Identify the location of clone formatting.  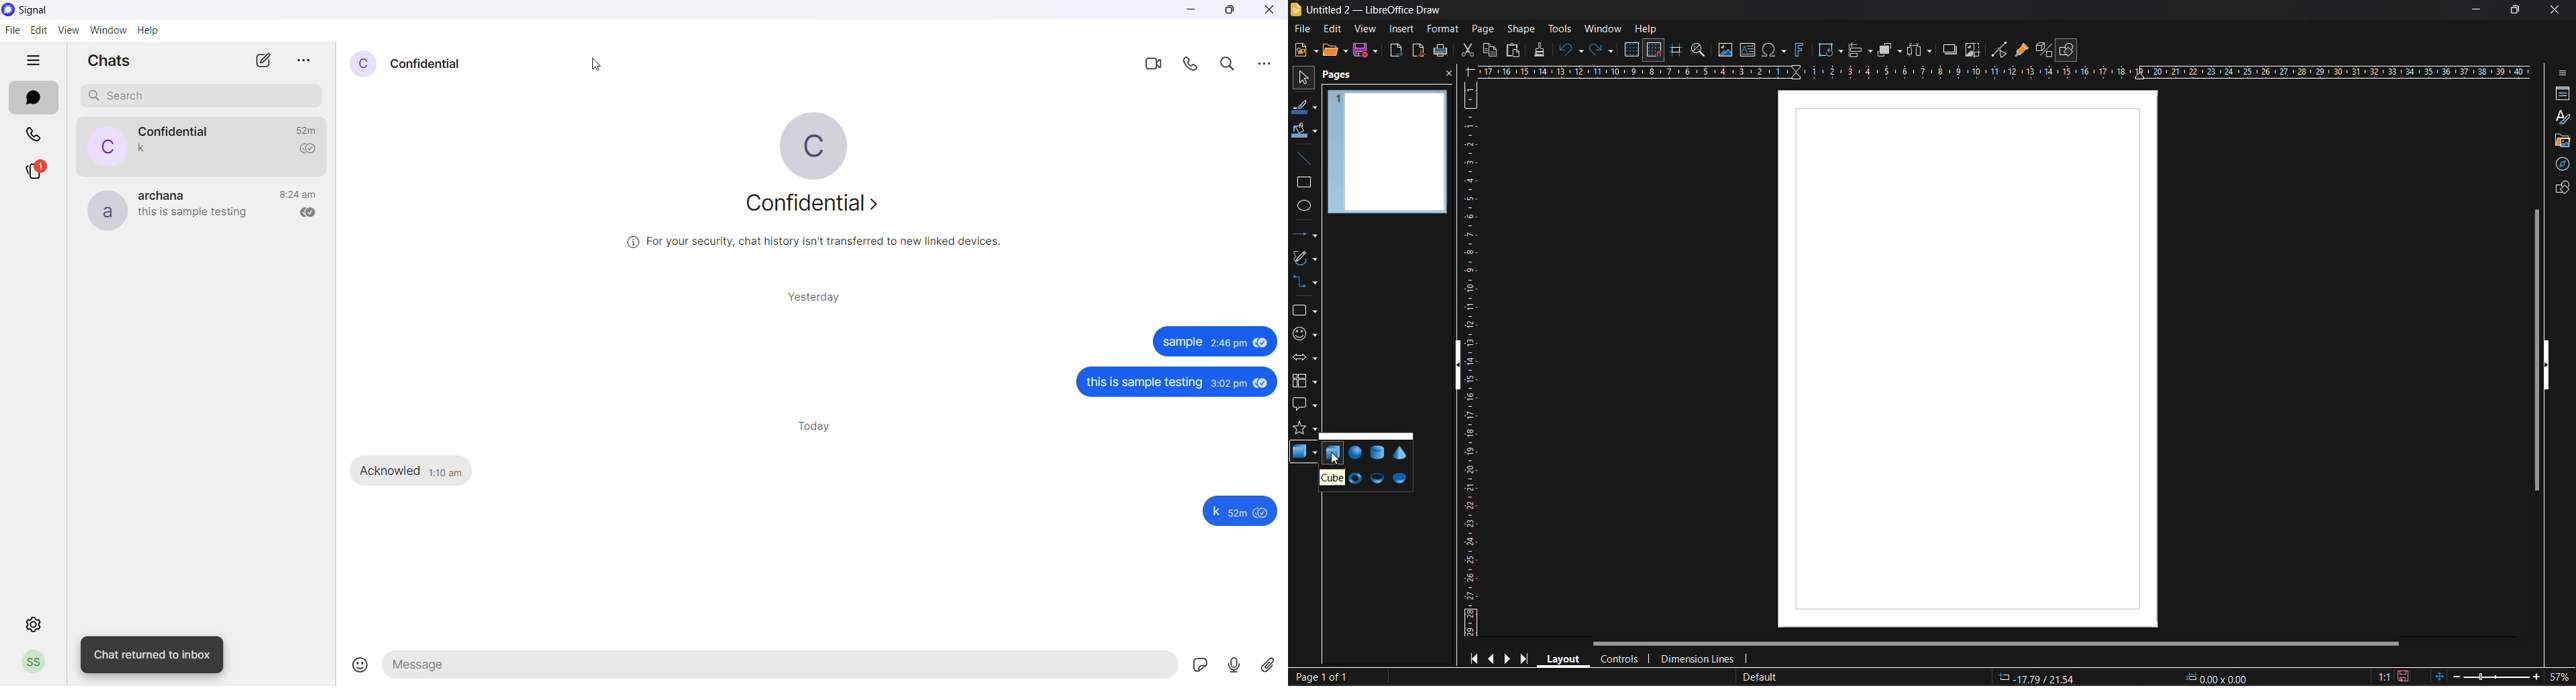
(1540, 50).